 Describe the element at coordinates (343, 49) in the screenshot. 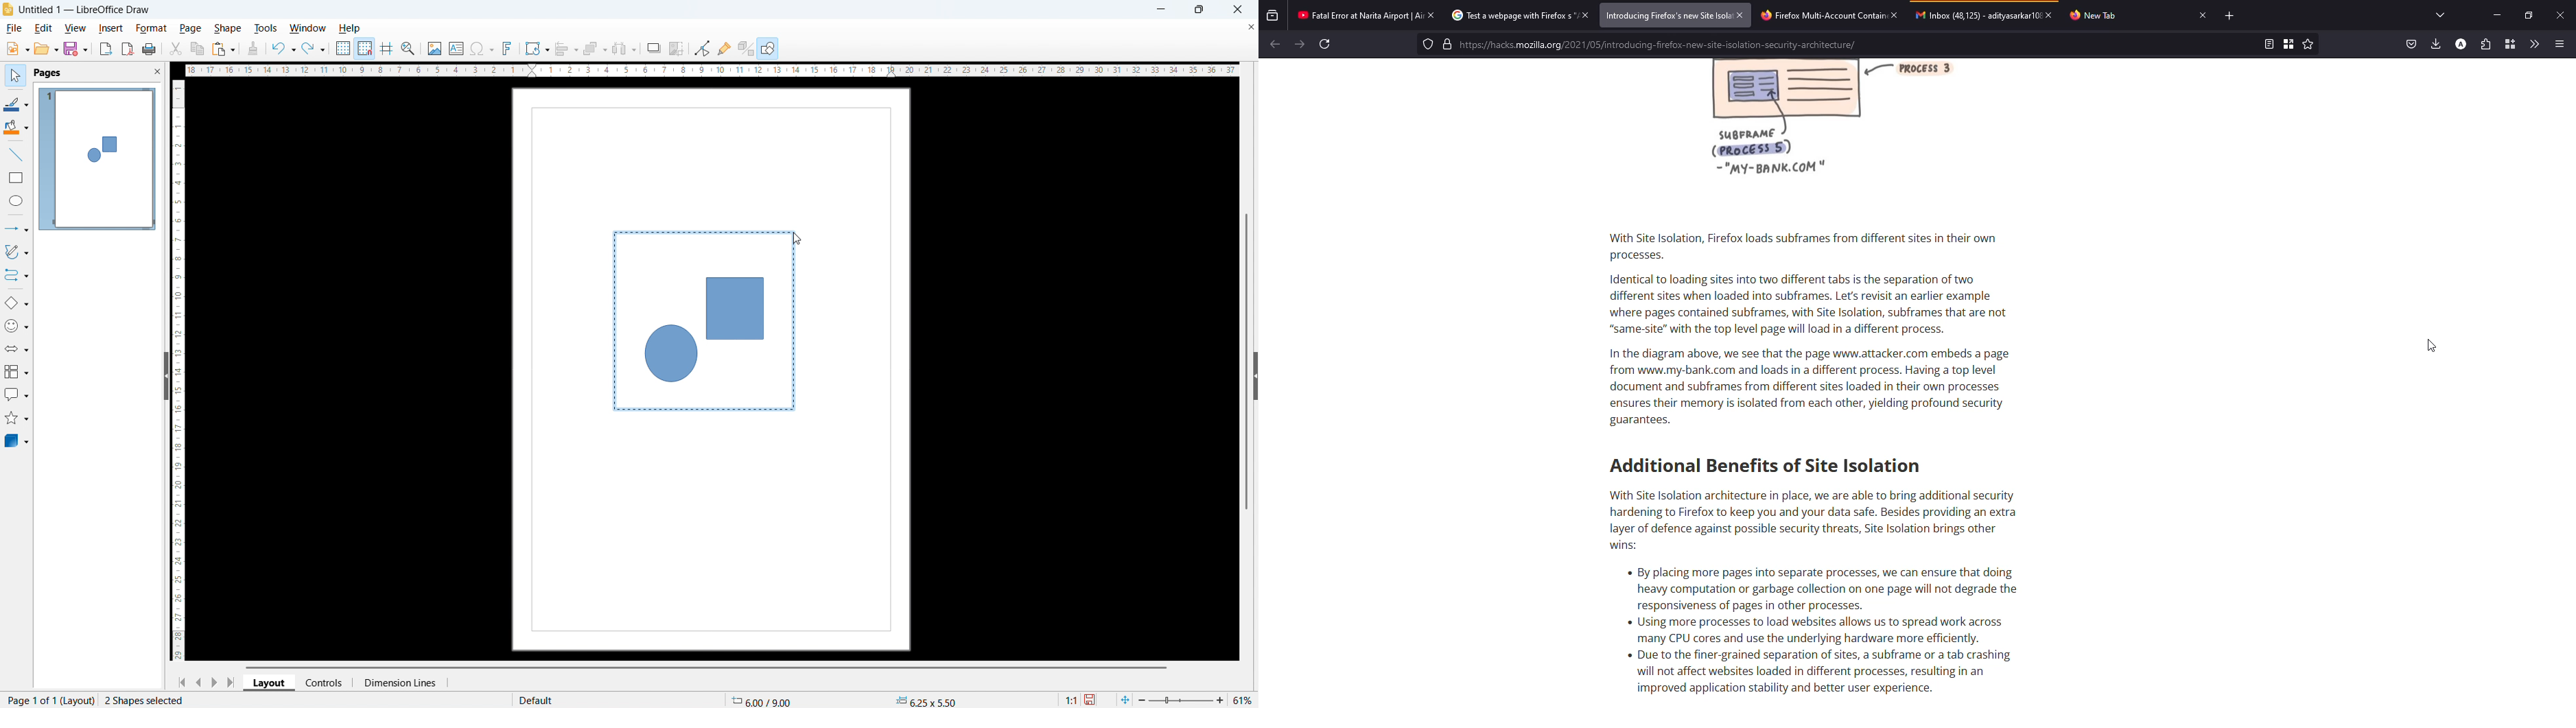

I see `show grid` at that location.